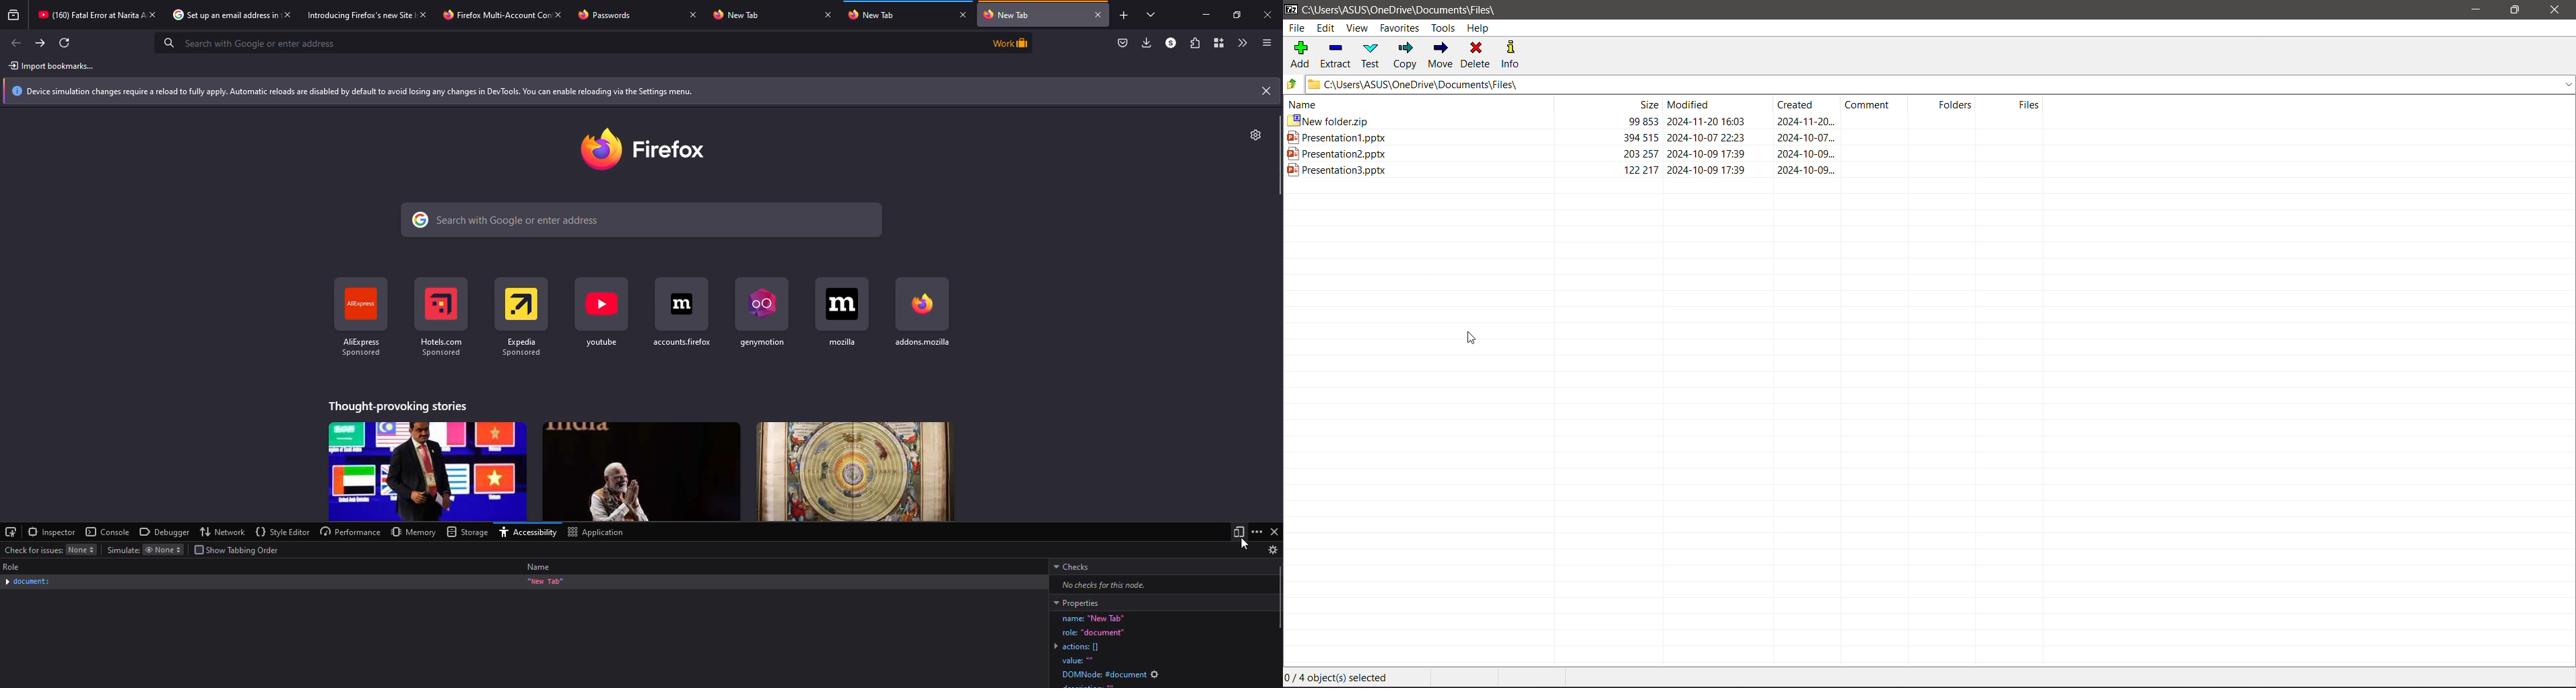  Describe the element at coordinates (643, 150) in the screenshot. I see `Firefox name and logo` at that location.